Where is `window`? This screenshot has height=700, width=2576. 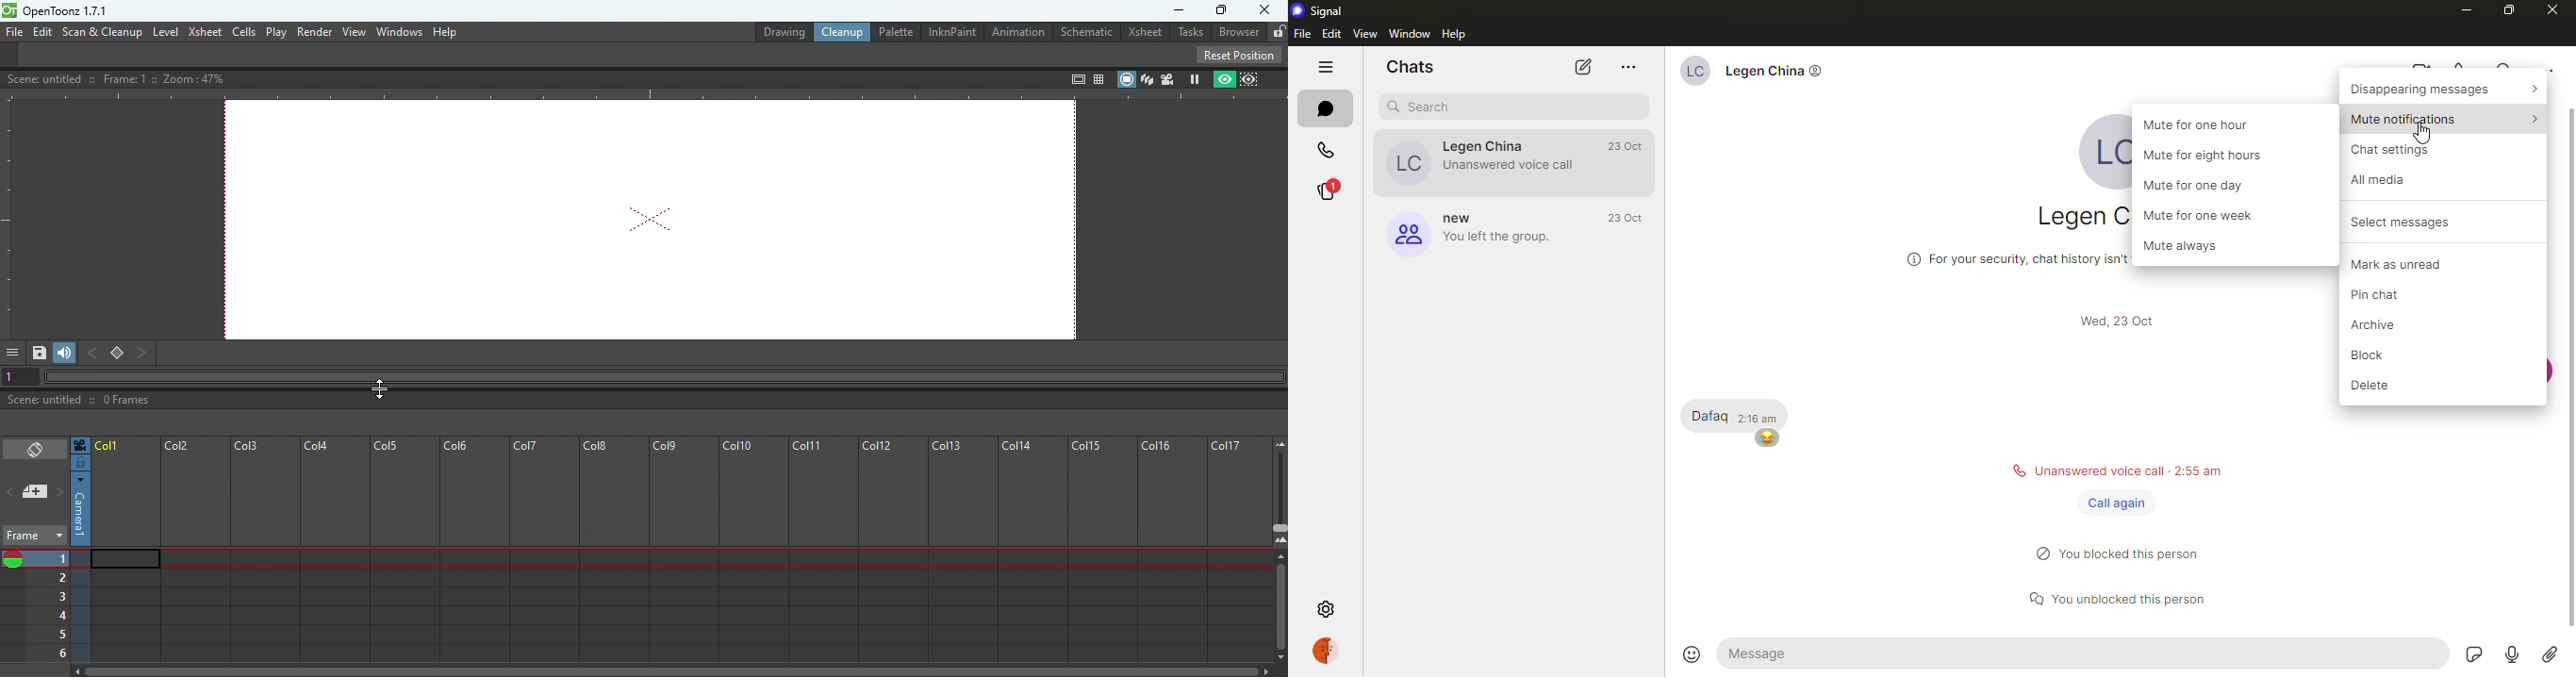 window is located at coordinates (1409, 33).